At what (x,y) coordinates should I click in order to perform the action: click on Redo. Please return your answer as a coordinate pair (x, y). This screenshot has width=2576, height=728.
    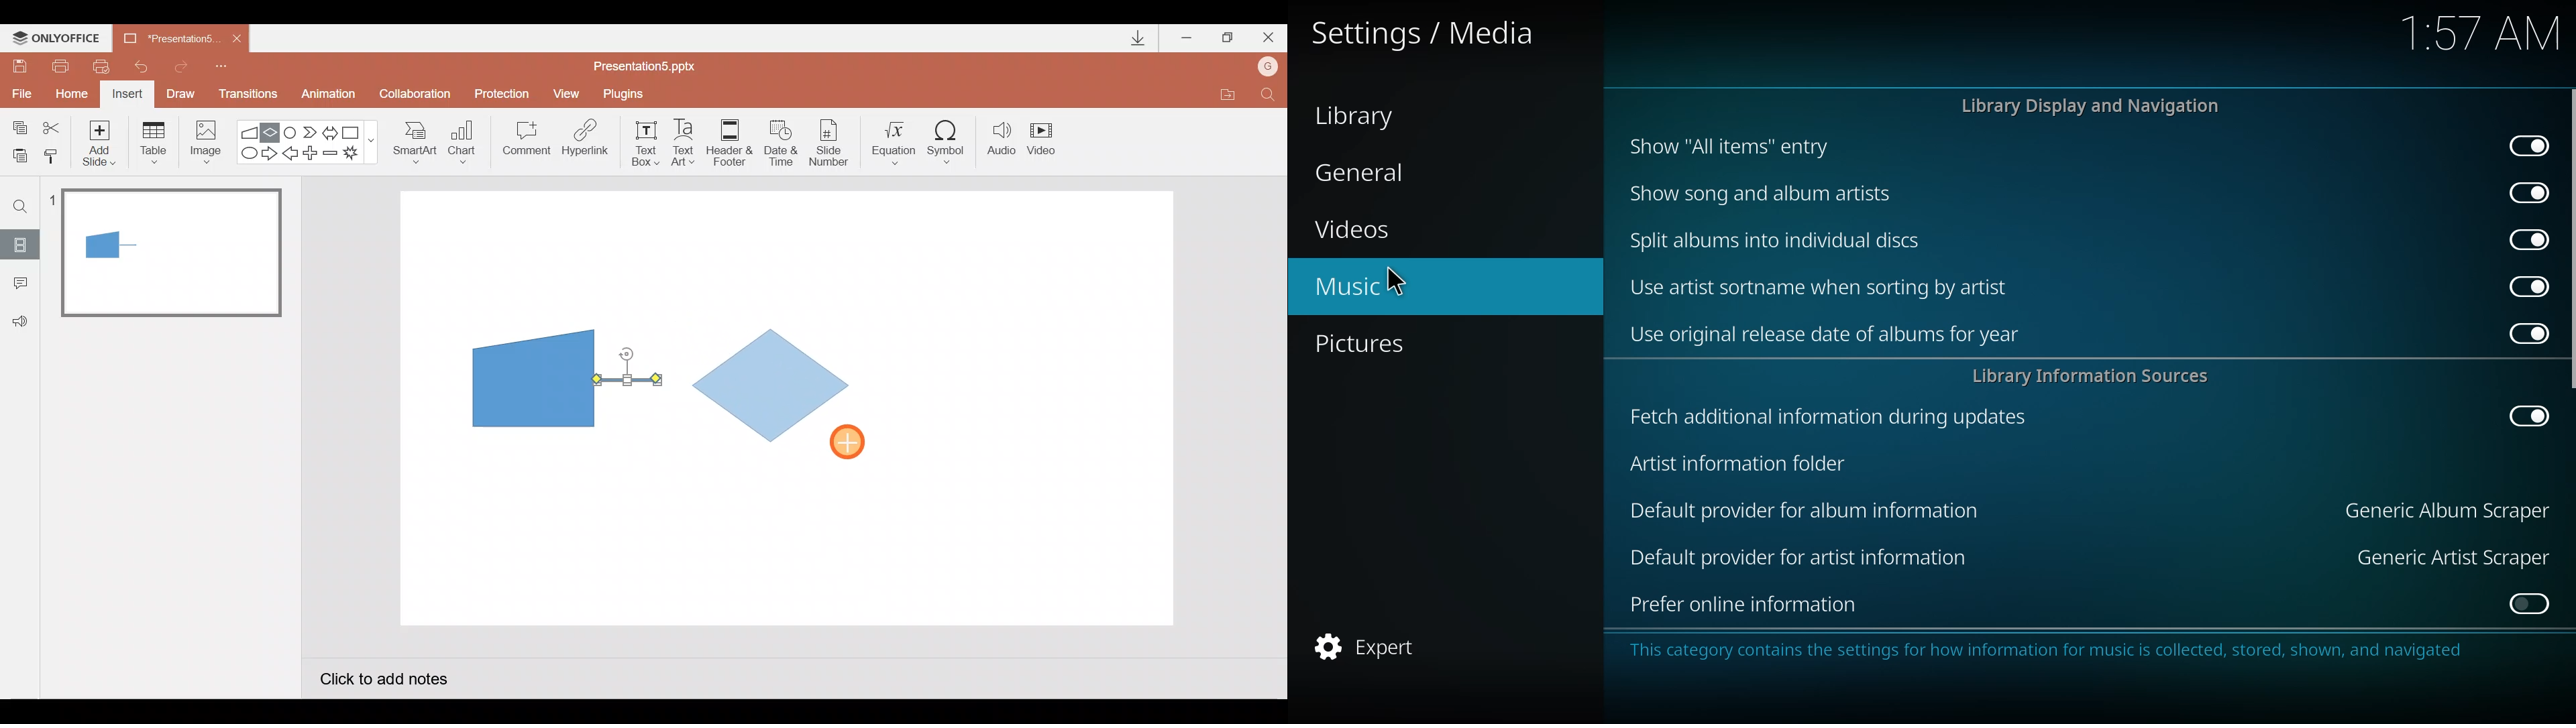
    Looking at the image, I should click on (182, 64).